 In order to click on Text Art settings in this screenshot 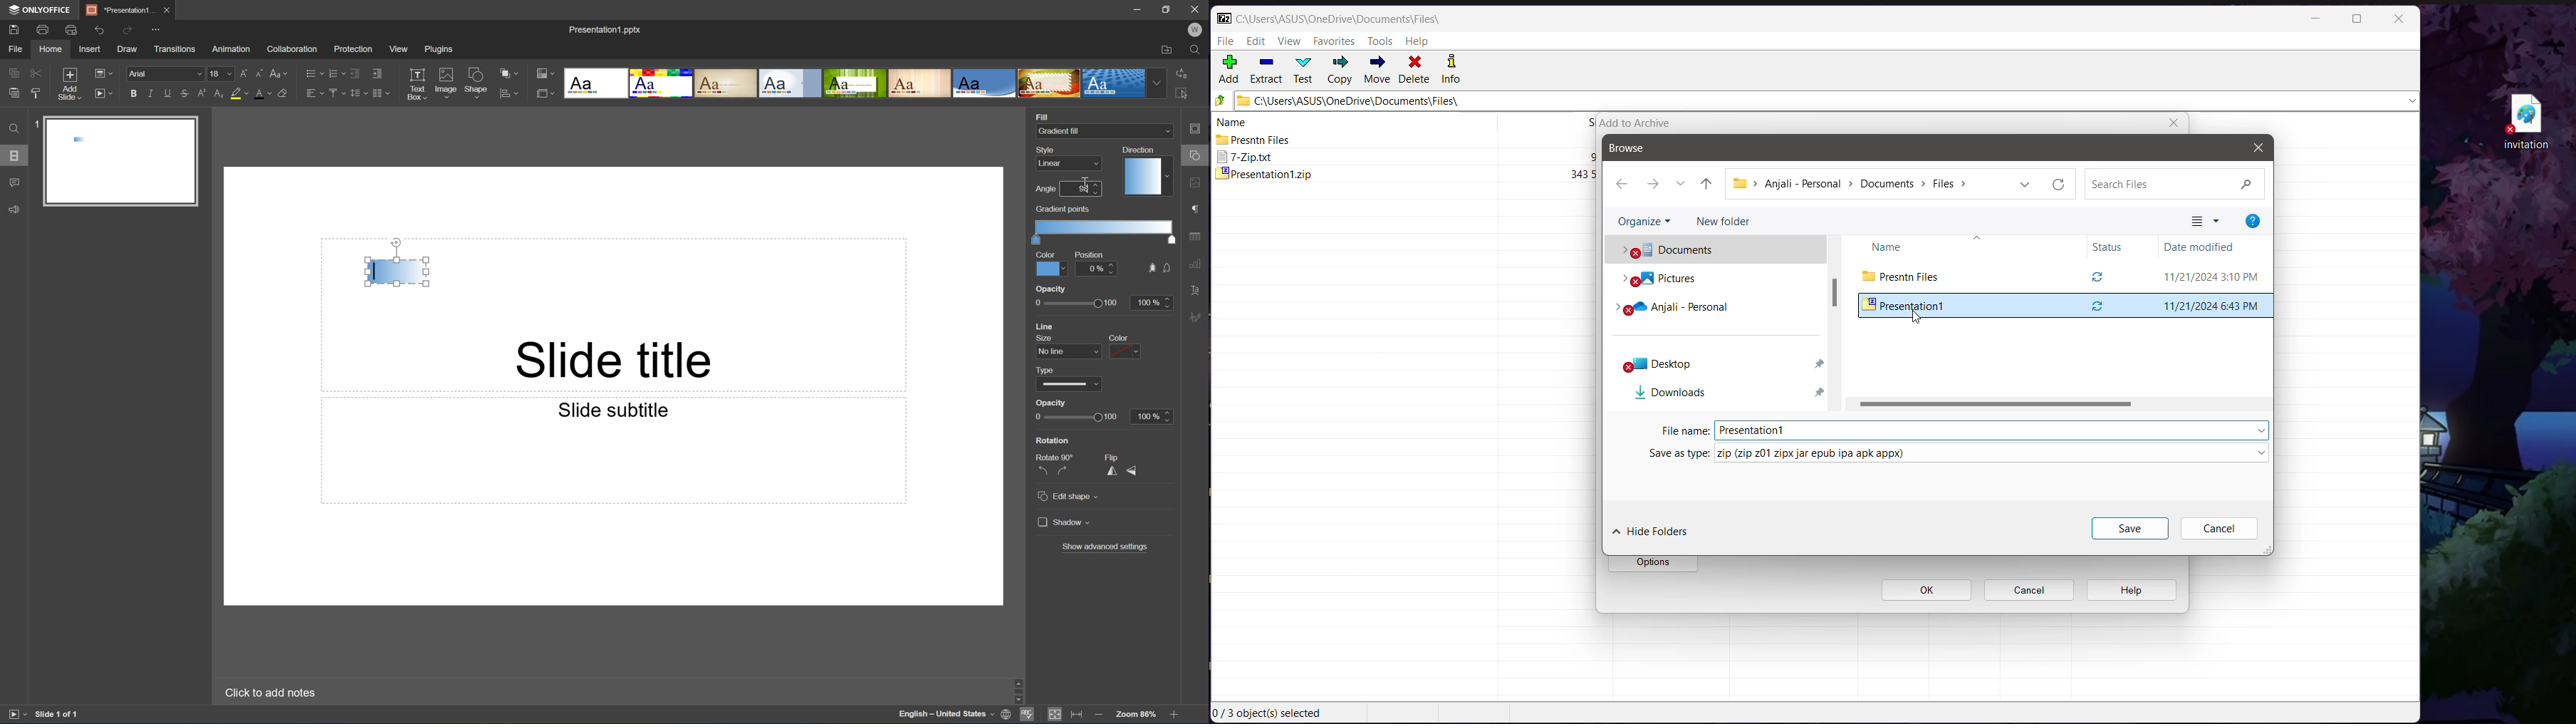, I will do `click(1196, 289)`.